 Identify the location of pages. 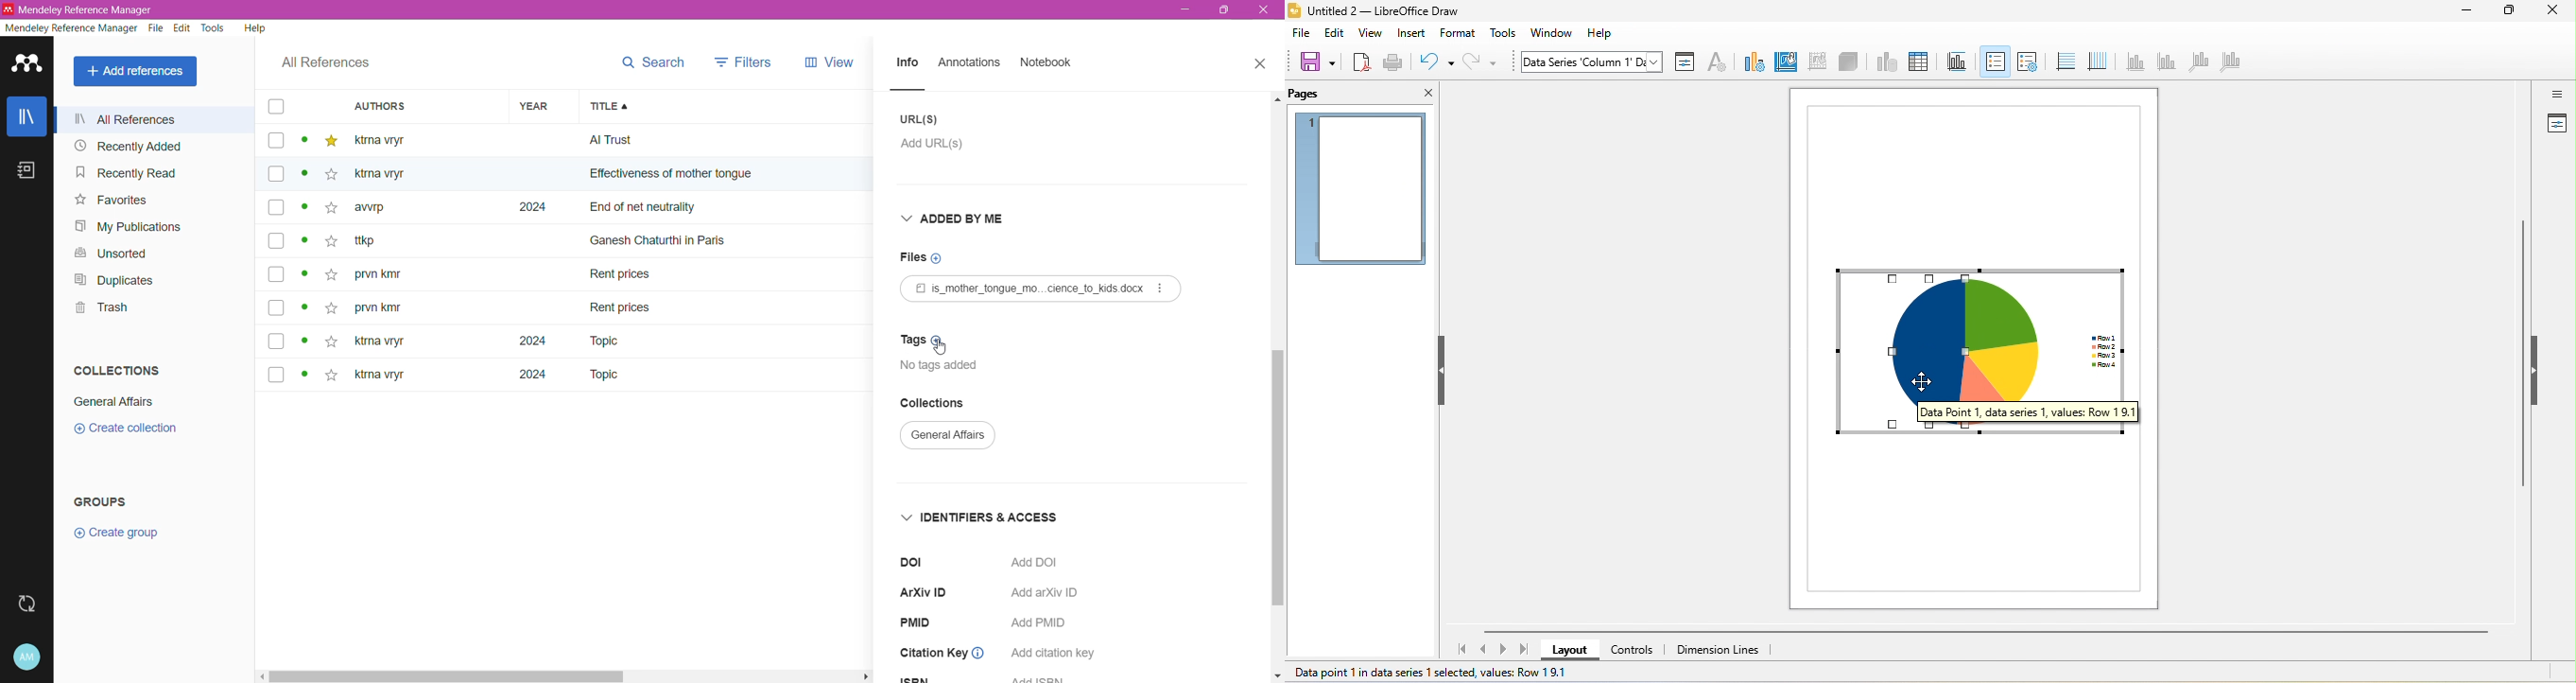
(1322, 94).